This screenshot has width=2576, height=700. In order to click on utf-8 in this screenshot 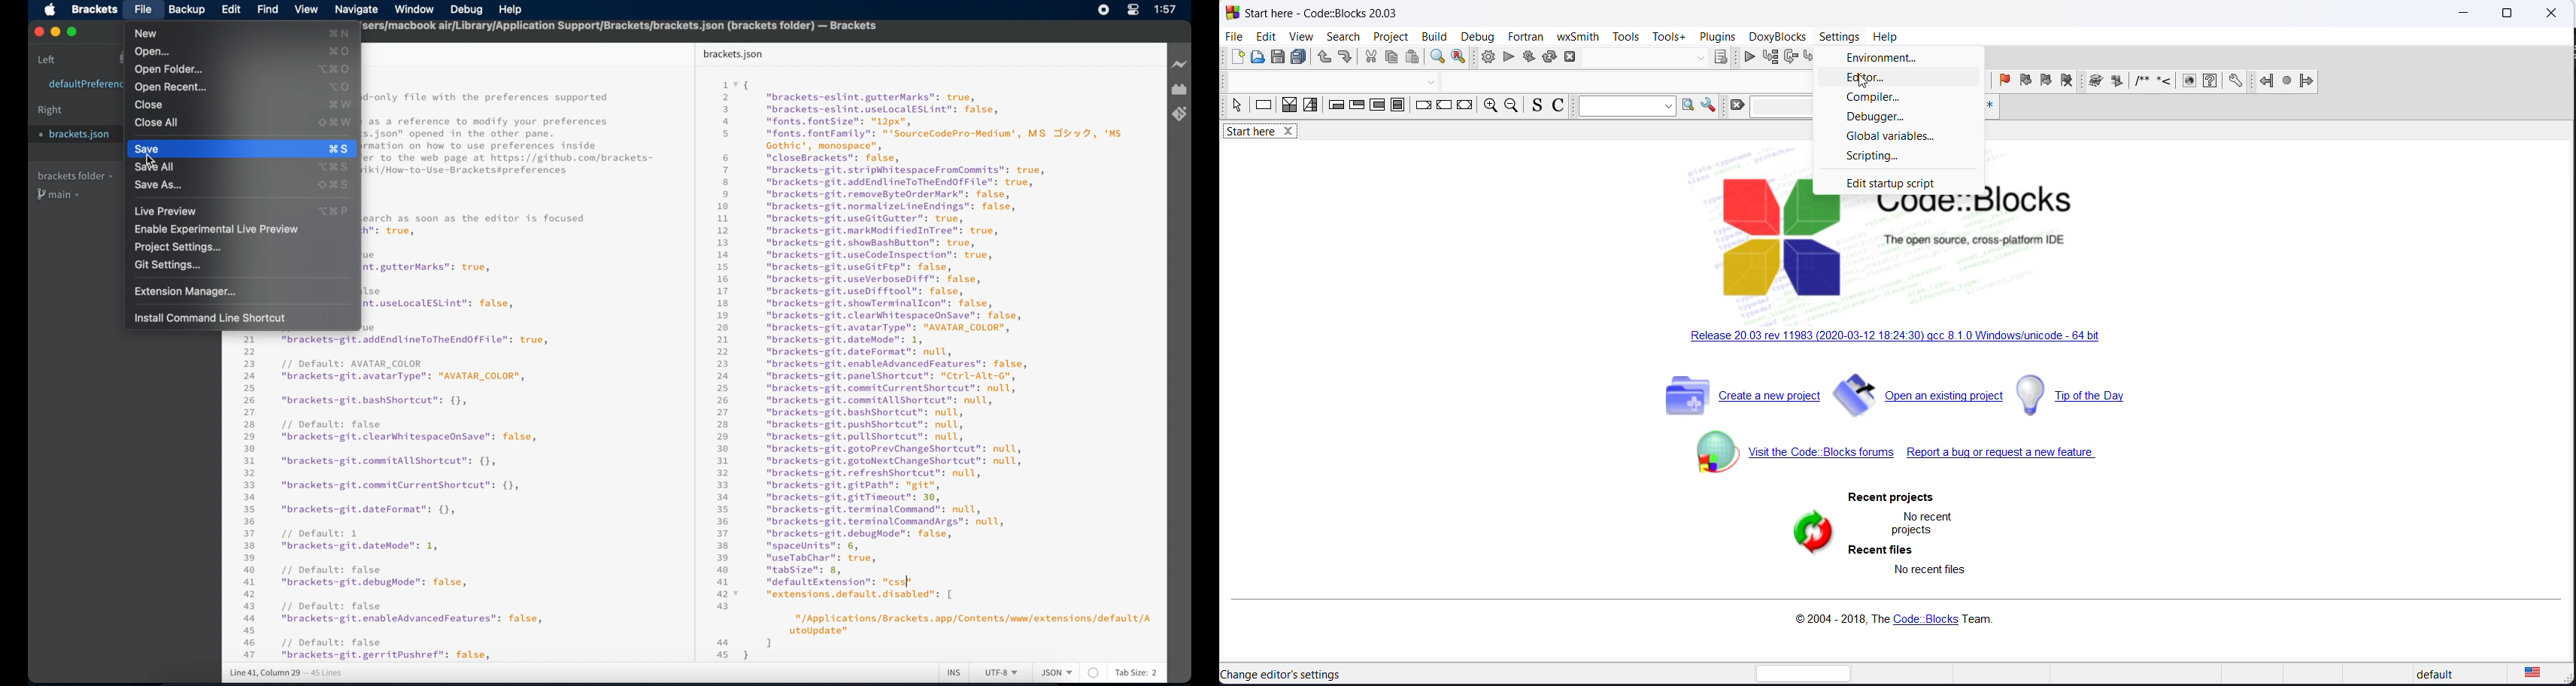, I will do `click(1002, 673)`.